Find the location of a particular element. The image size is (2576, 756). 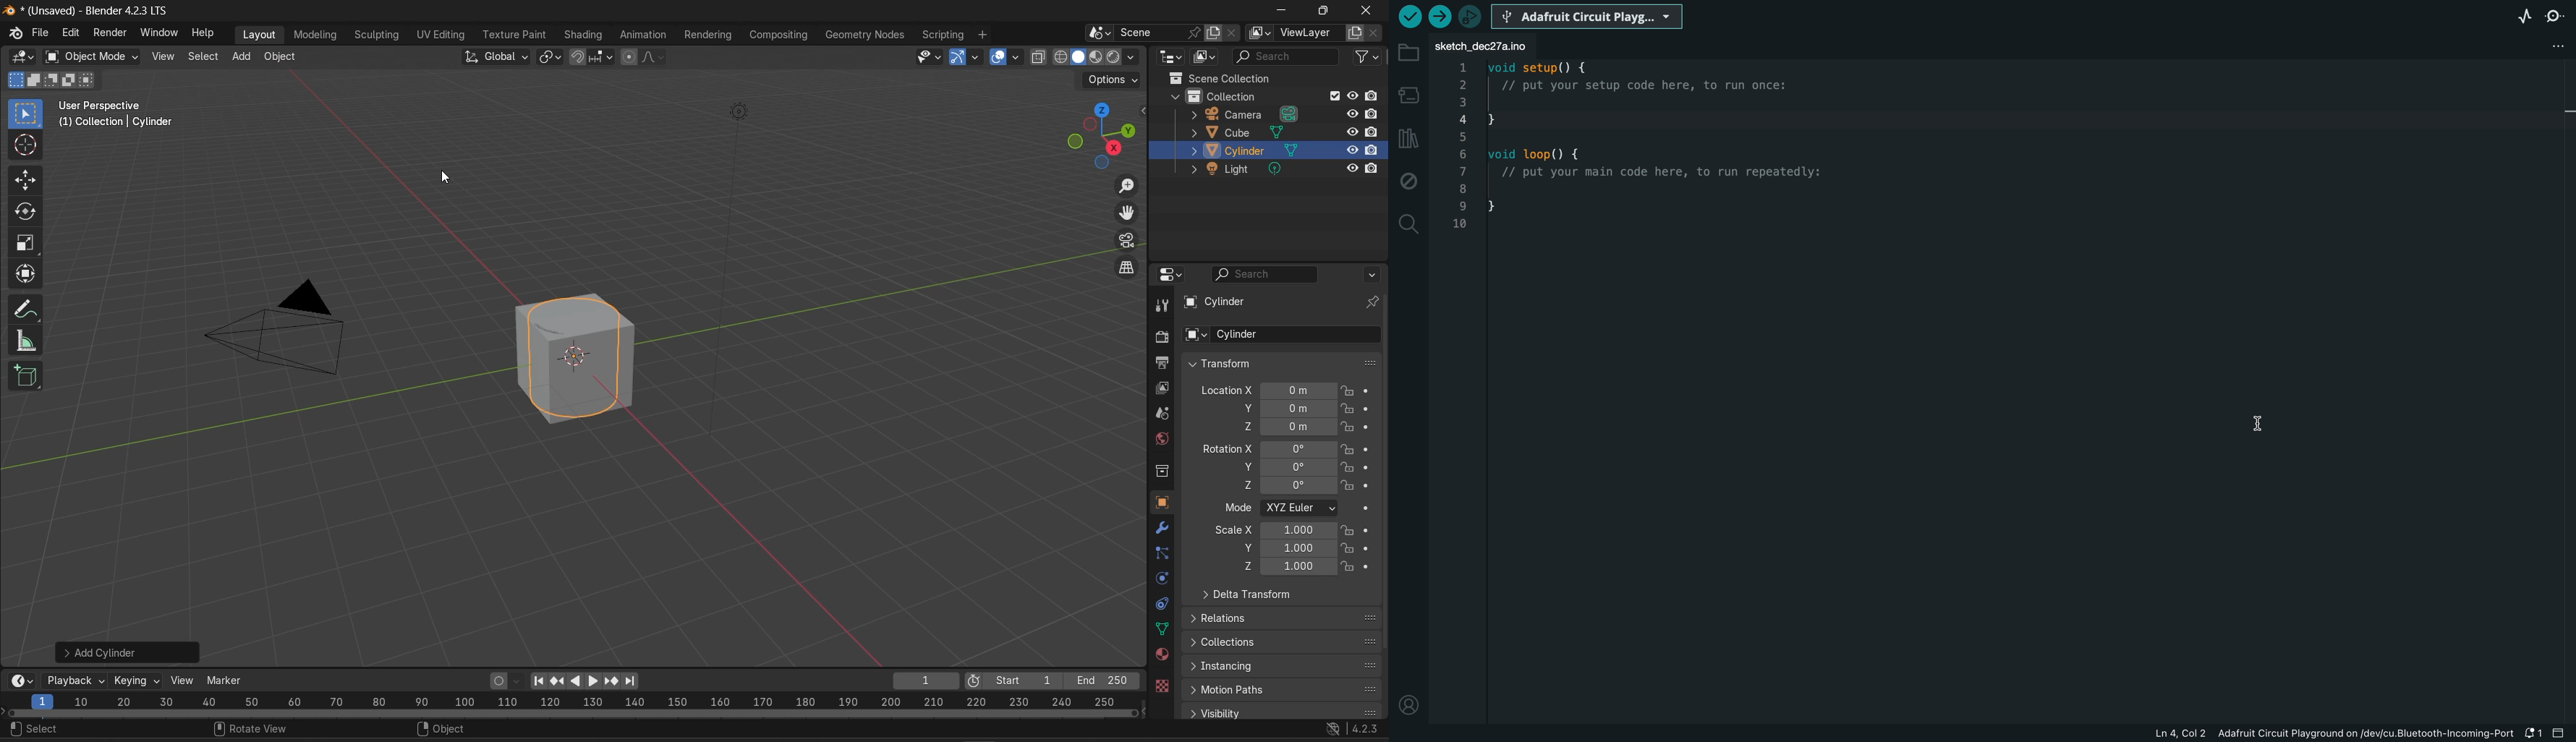

view layer name is located at coordinates (1311, 33).